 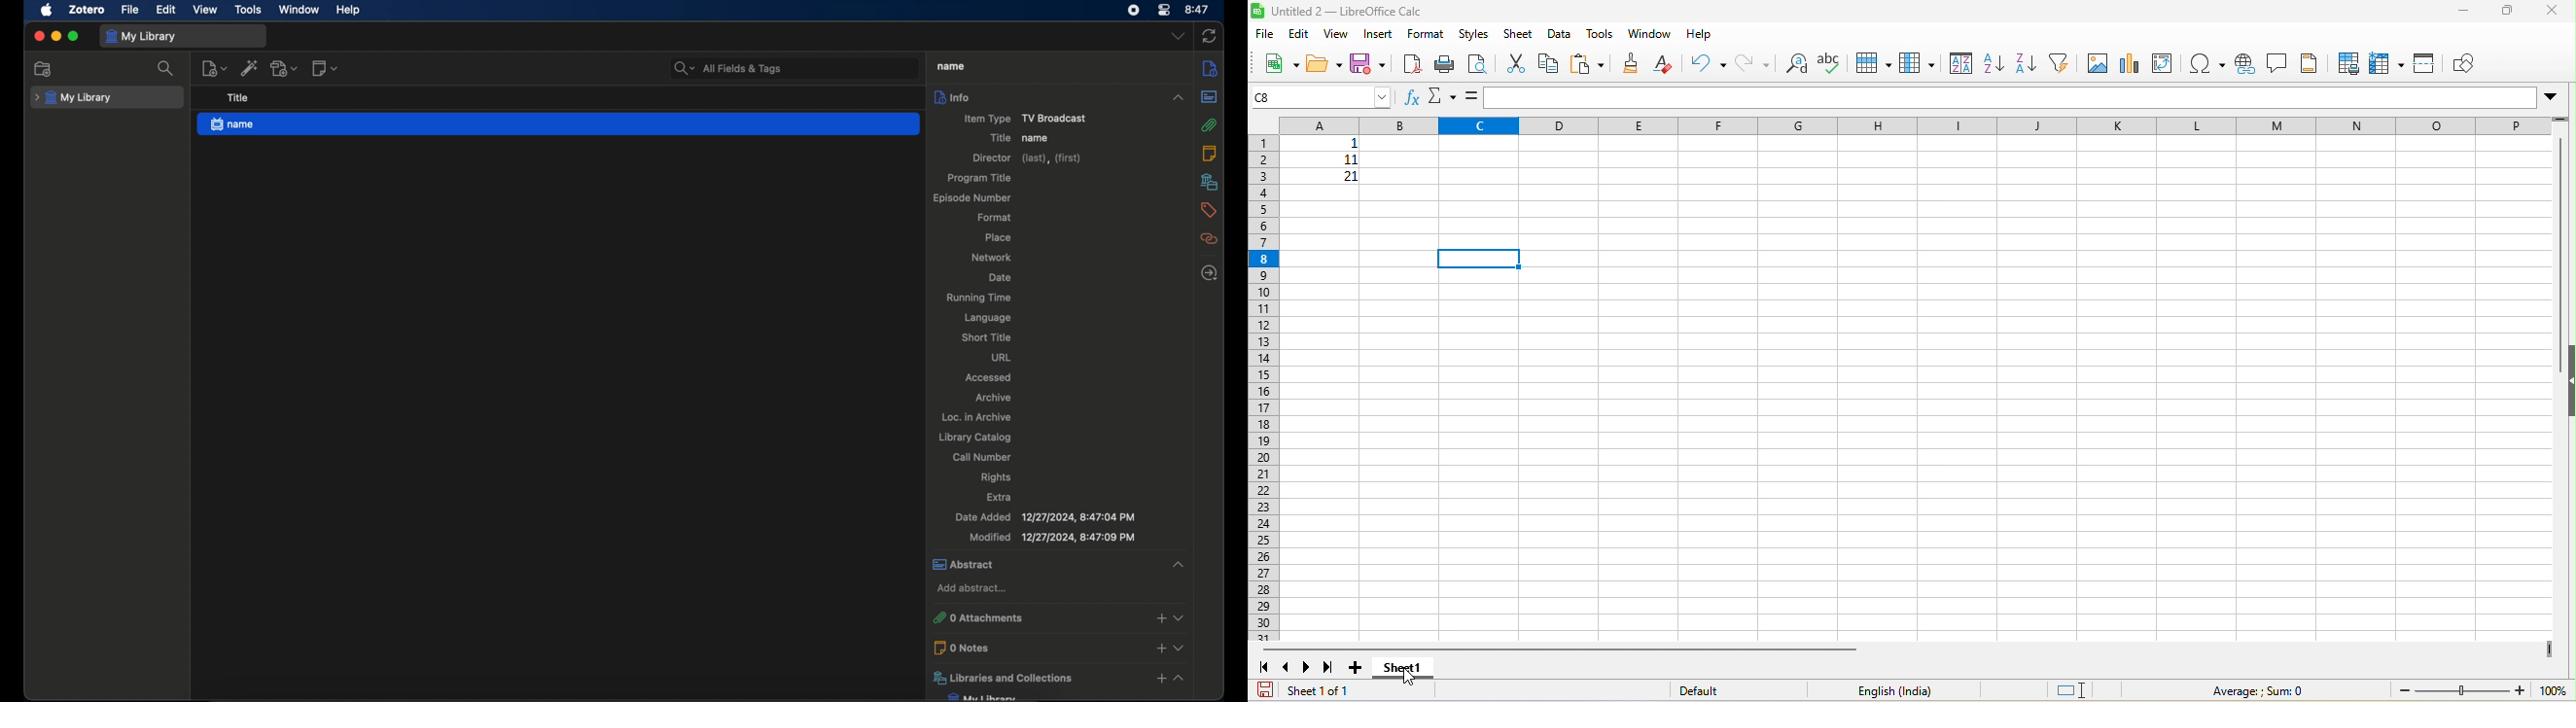 What do you see at coordinates (1411, 63) in the screenshot?
I see `export pdf` at bounding box center [1411, 63].